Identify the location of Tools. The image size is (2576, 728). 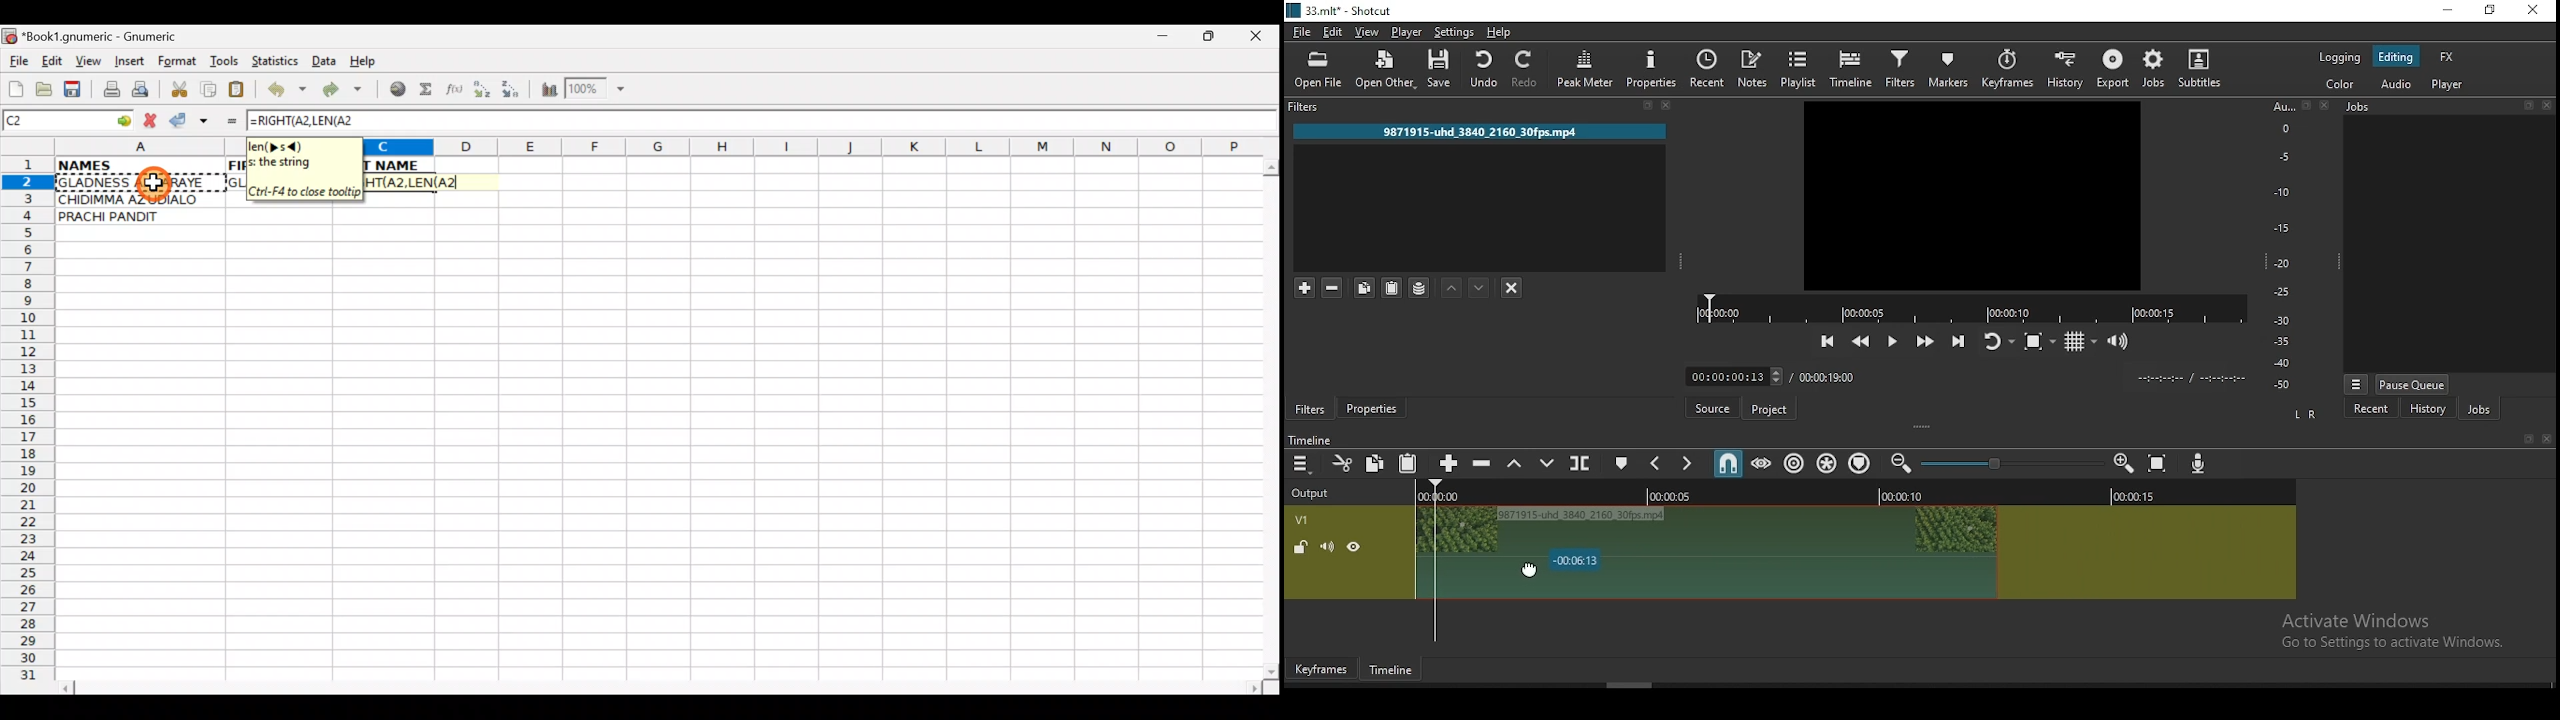
(225, 61).